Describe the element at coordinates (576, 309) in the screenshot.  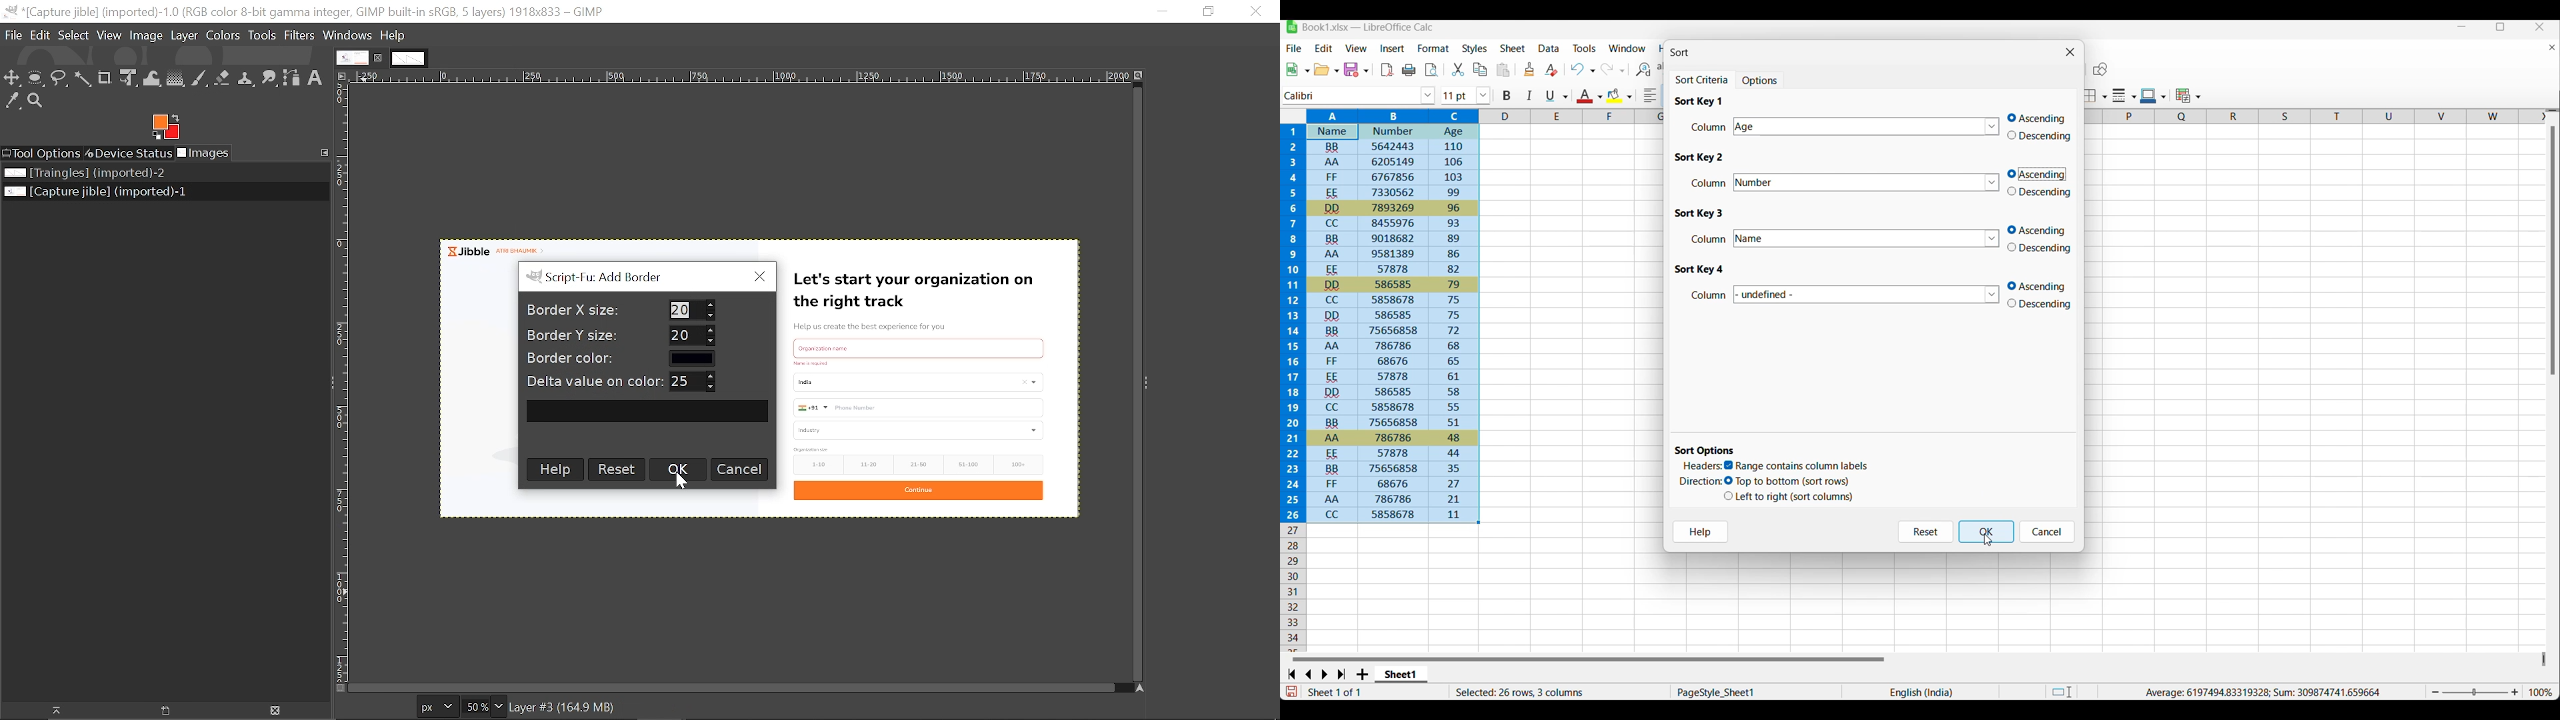
I see `Border X size:` at that location.